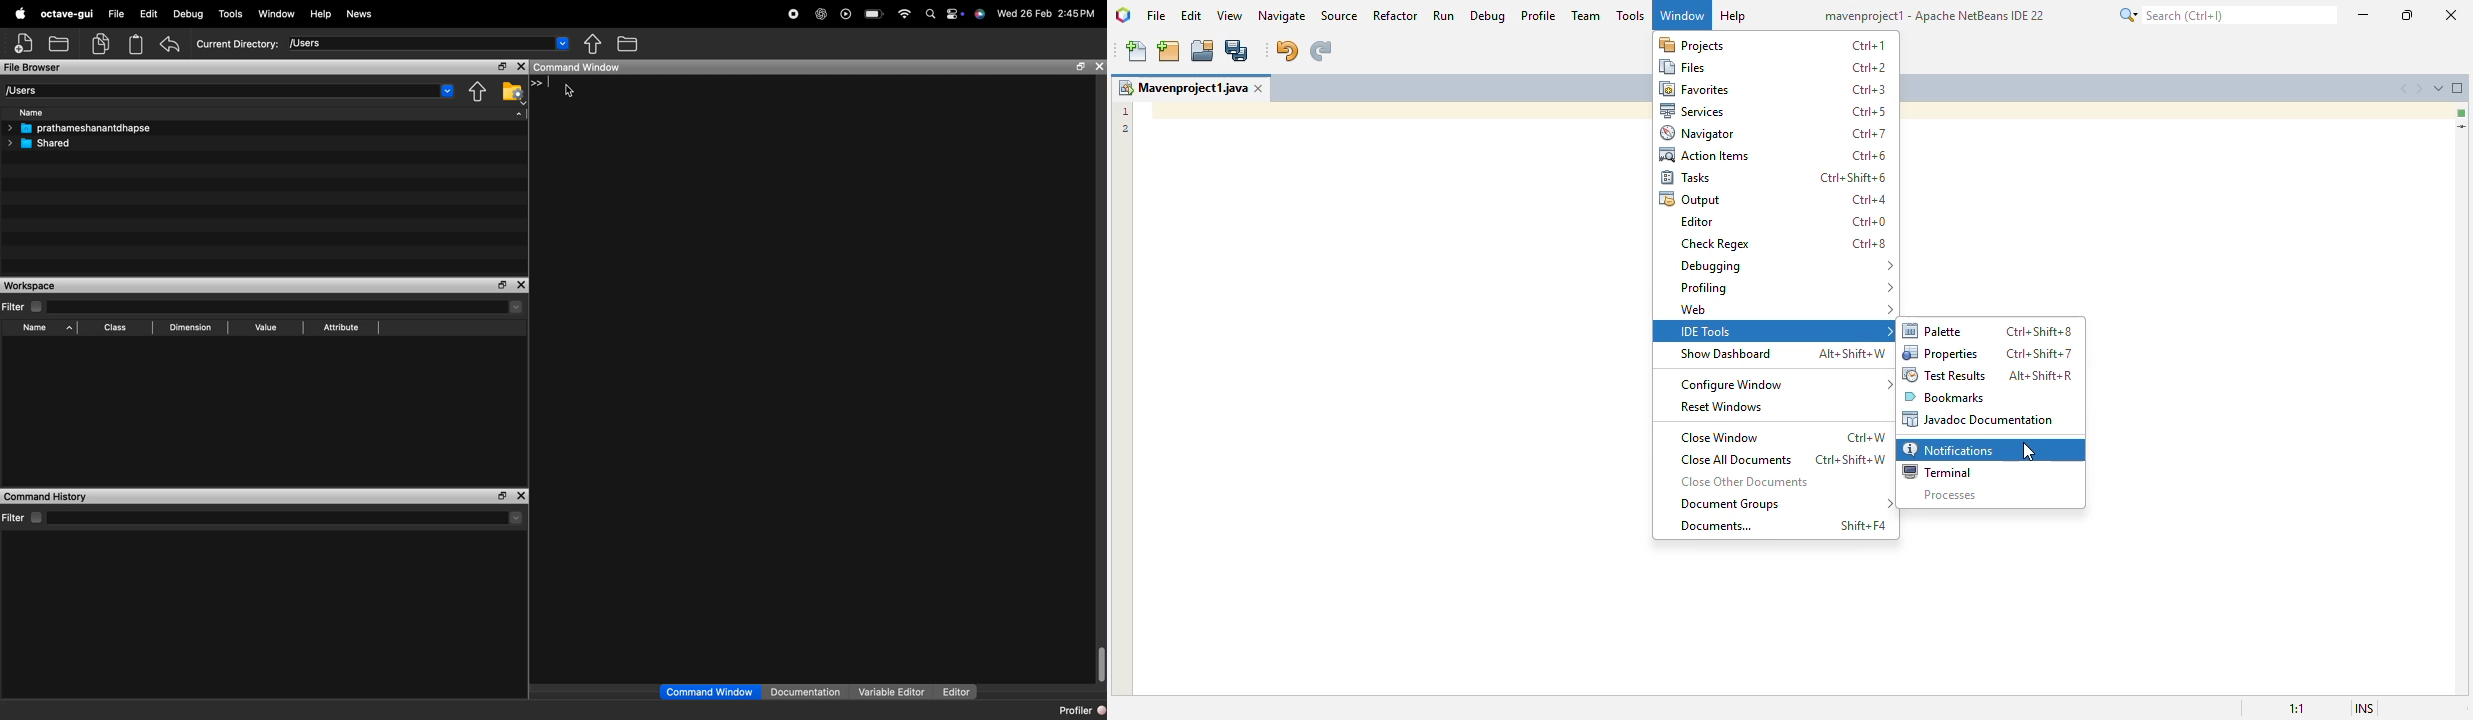 This screenshot has height=728, width=2492. Describe the element at coordinates (1980, 419) in the screenshot. I see `javadoc documentation` at that location.